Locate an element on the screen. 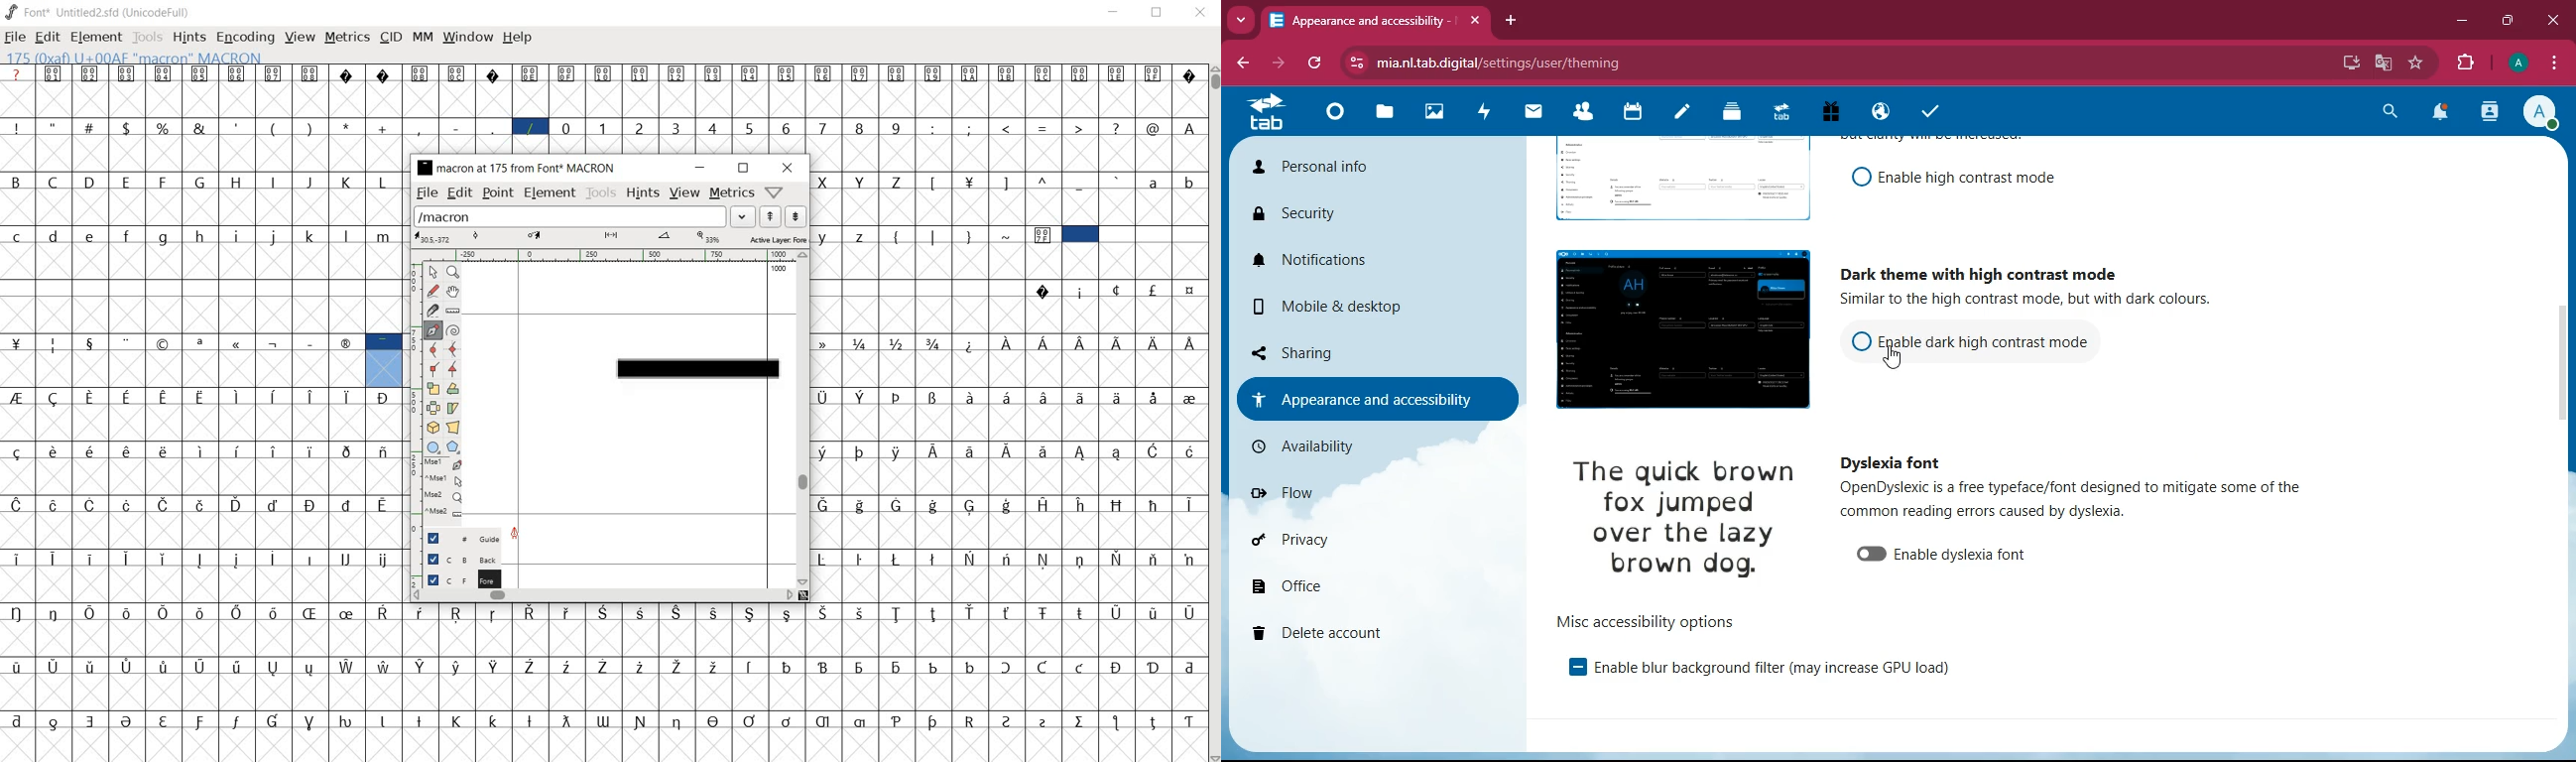 The image size is (2576, 784). Symbol is located at coordinates (128, 665).